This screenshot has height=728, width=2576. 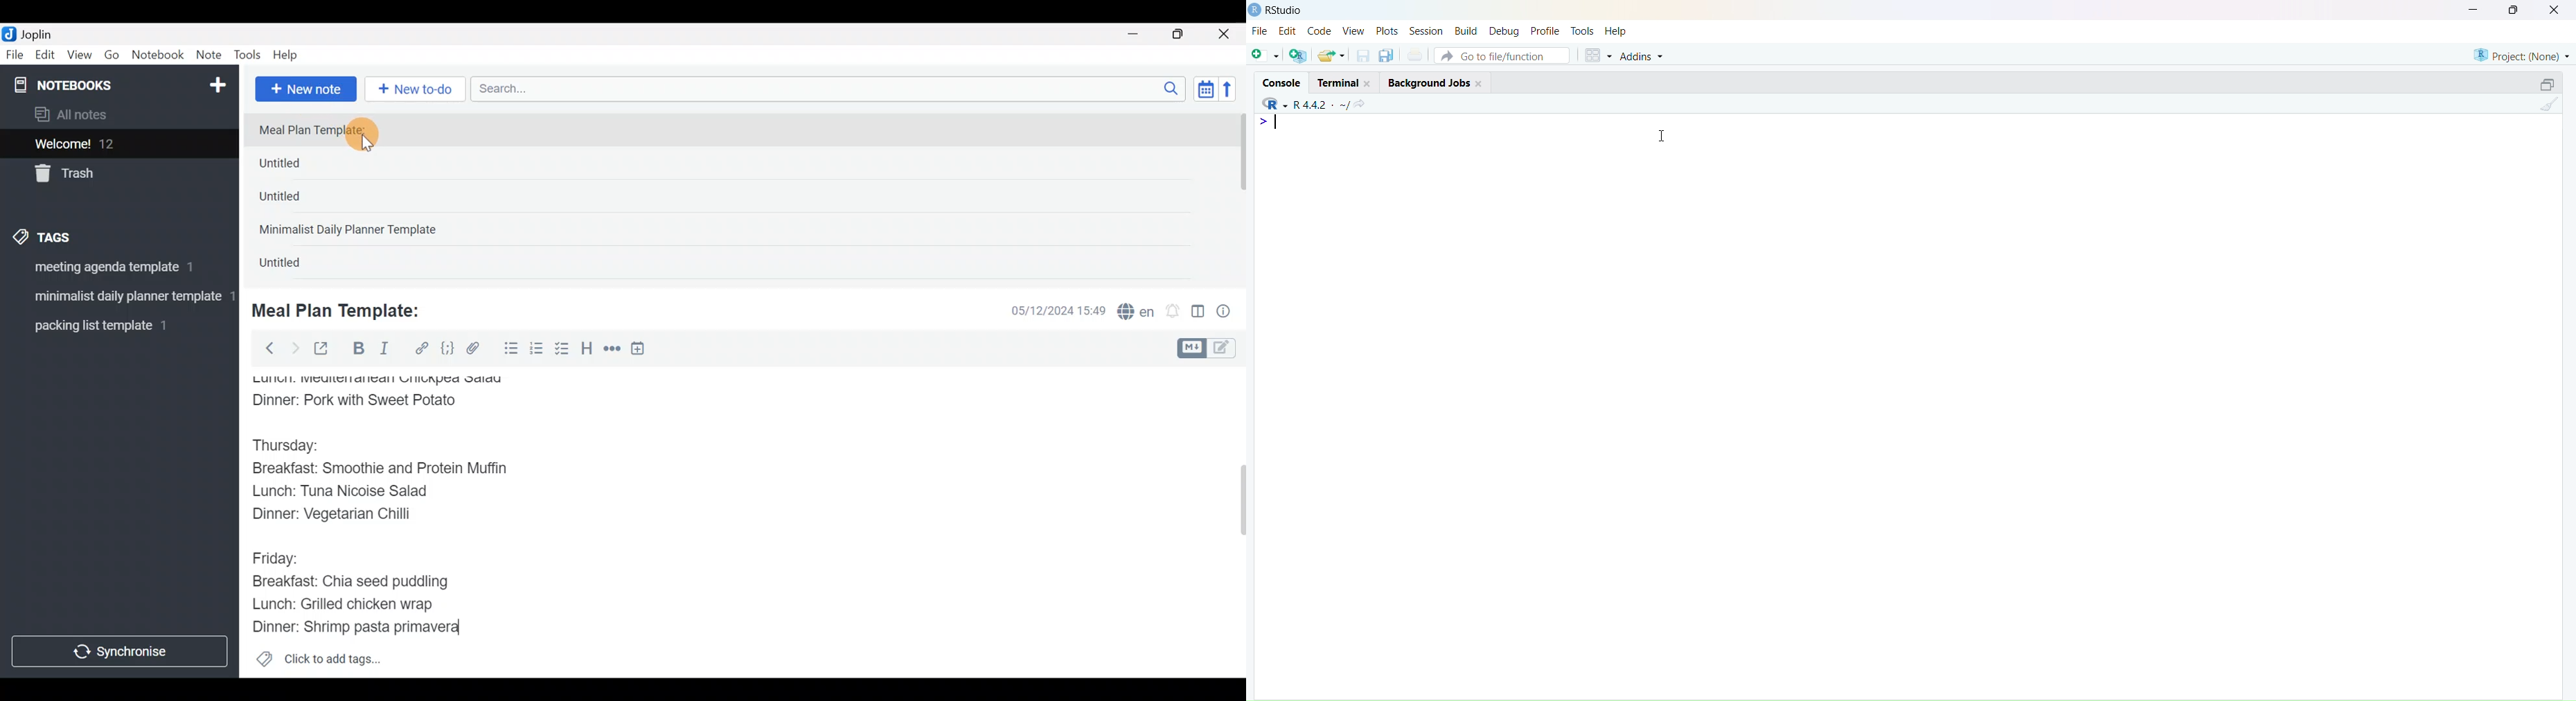 What do you see at coordinates (1210, 347) in the screenshot?
I see `Toggle editors` at bounding box center [1210, 347].